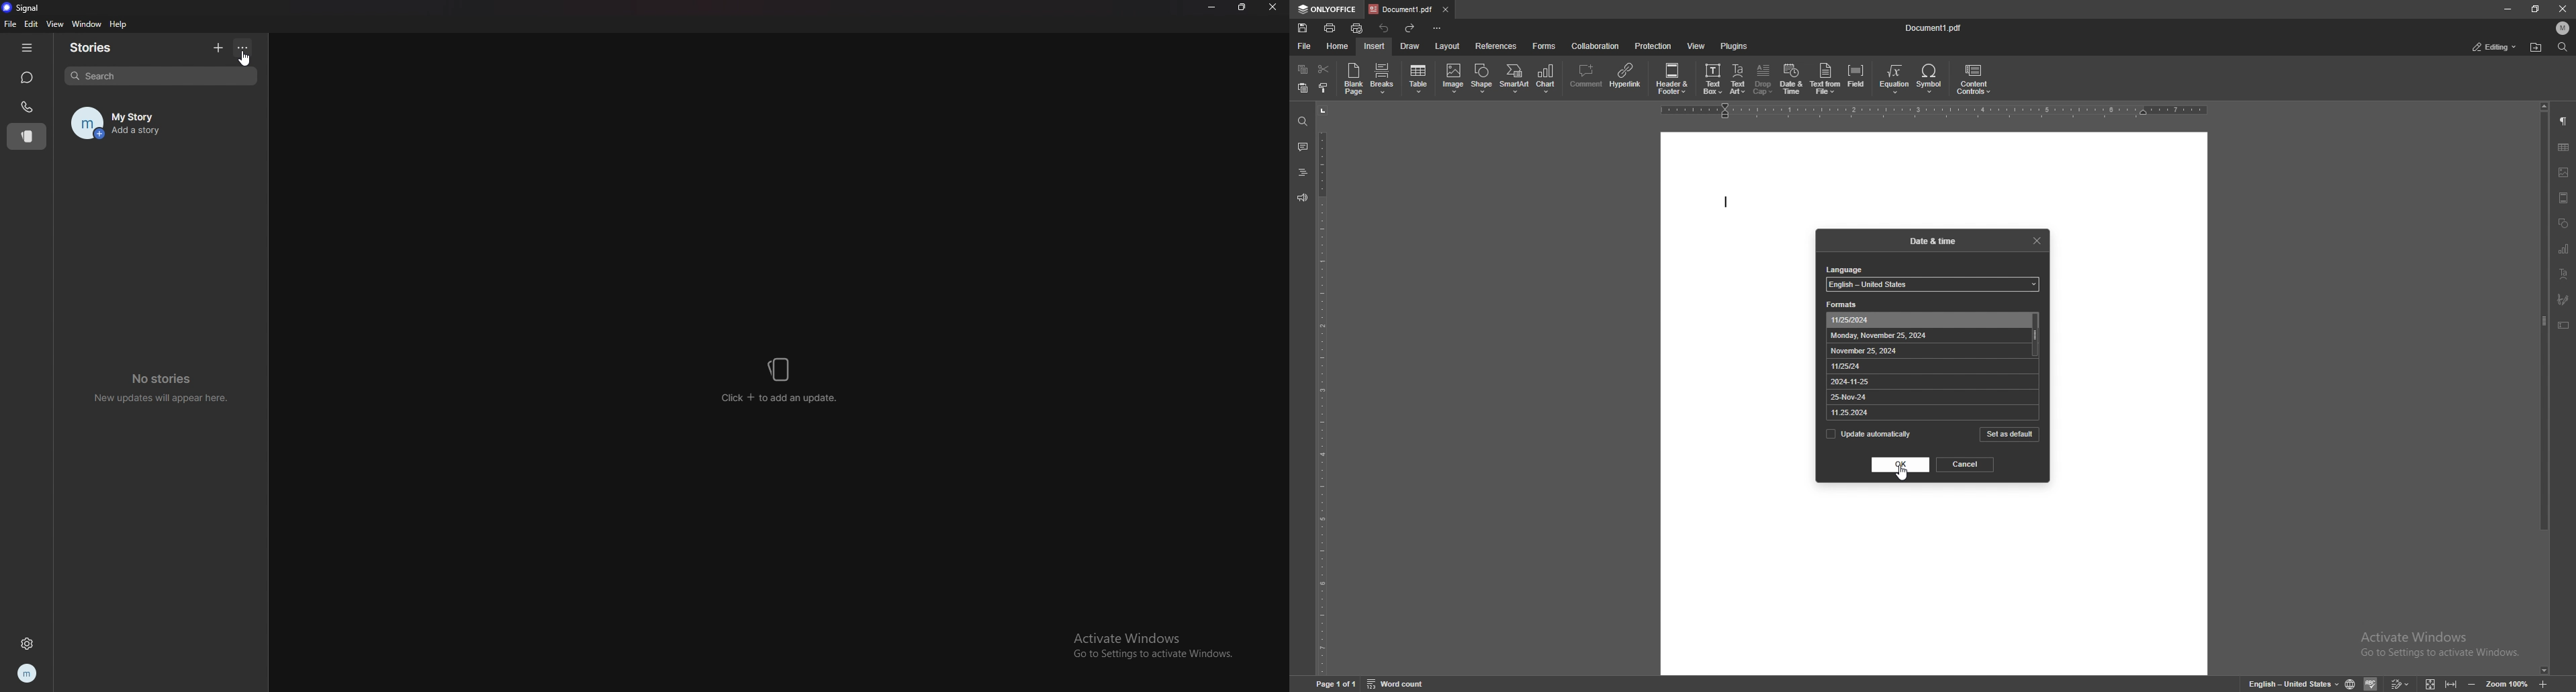 The height and width of the screenshot is (700, 2576). Describe the element at coordinates (1872, 351) in the screenshot. I see `date format` at that location.